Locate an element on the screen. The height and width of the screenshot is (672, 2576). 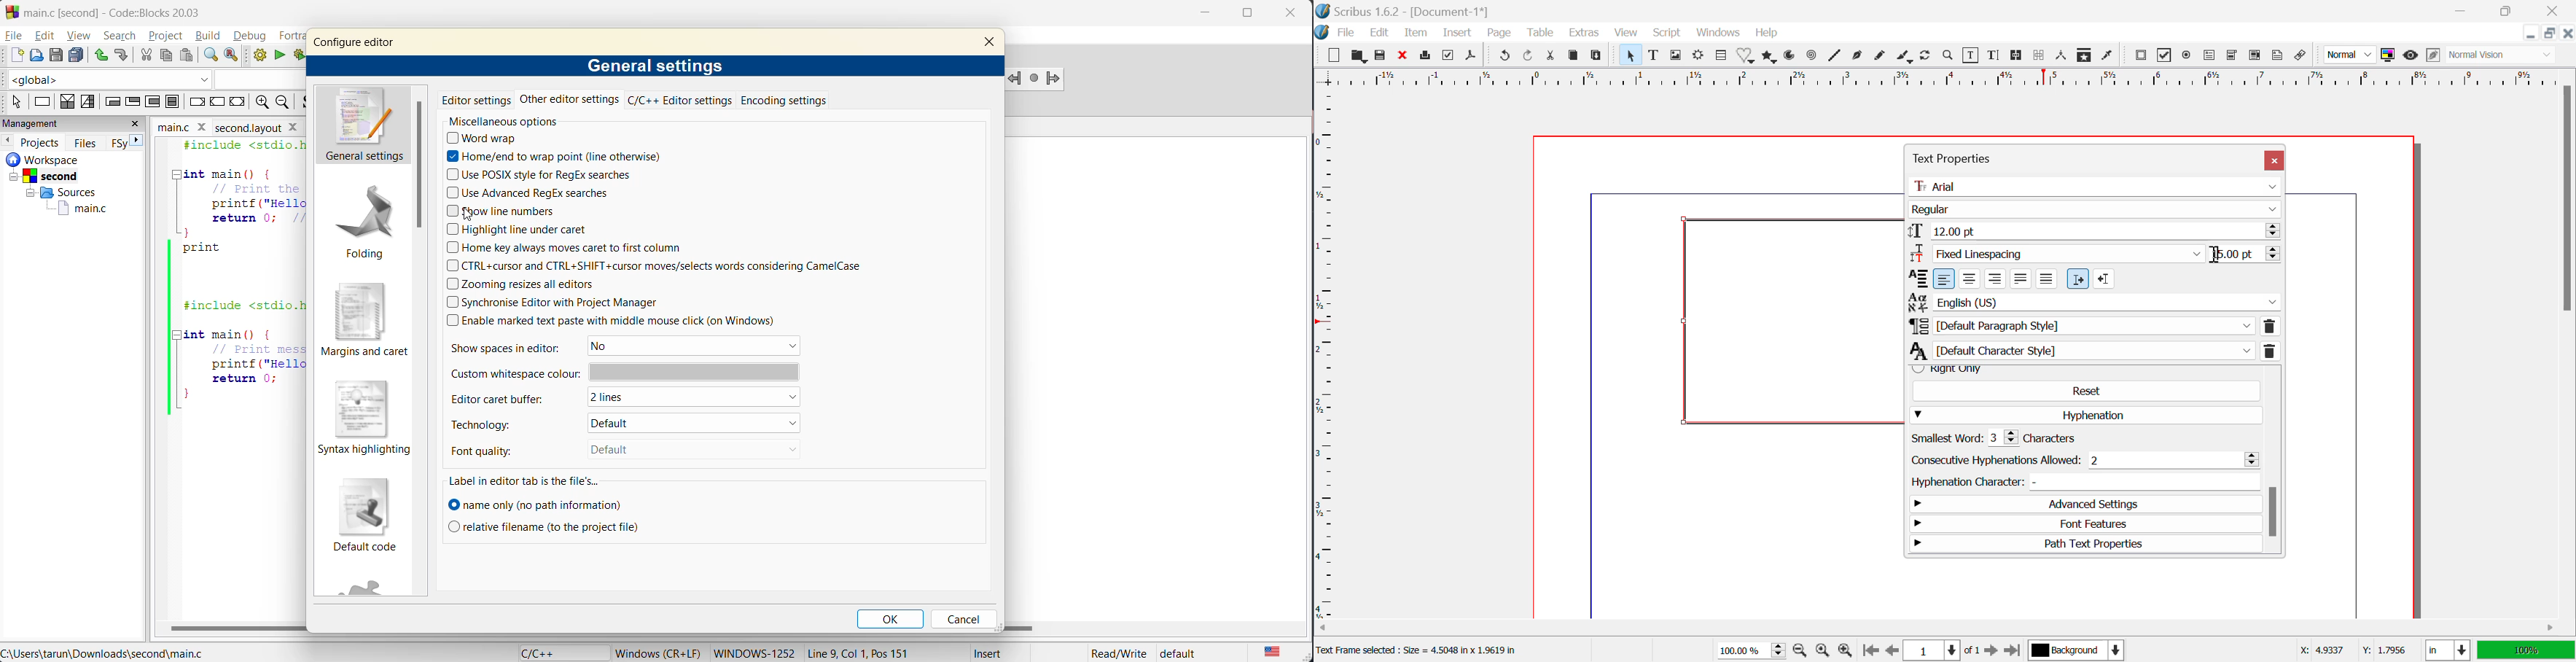
last jump is located at coordinates (1034, 79).